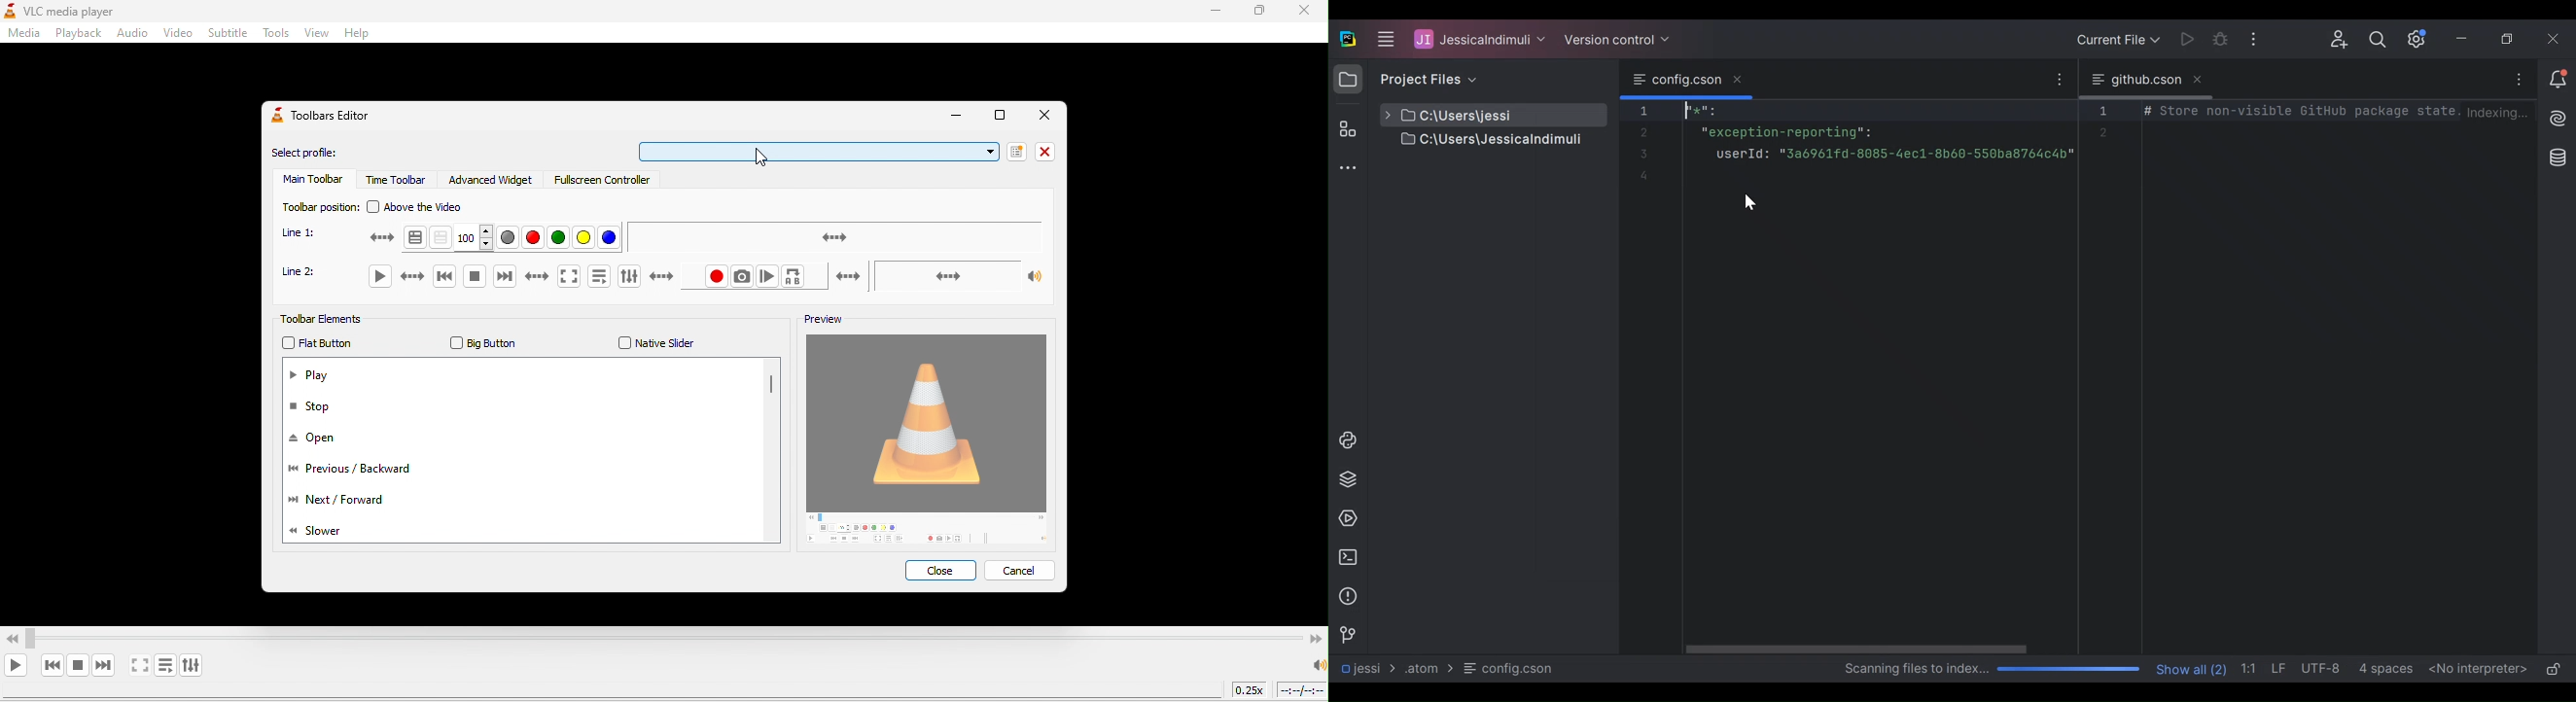 This screenshot has width=2576, height=728. I want to click on above the video, so click(422, 207).